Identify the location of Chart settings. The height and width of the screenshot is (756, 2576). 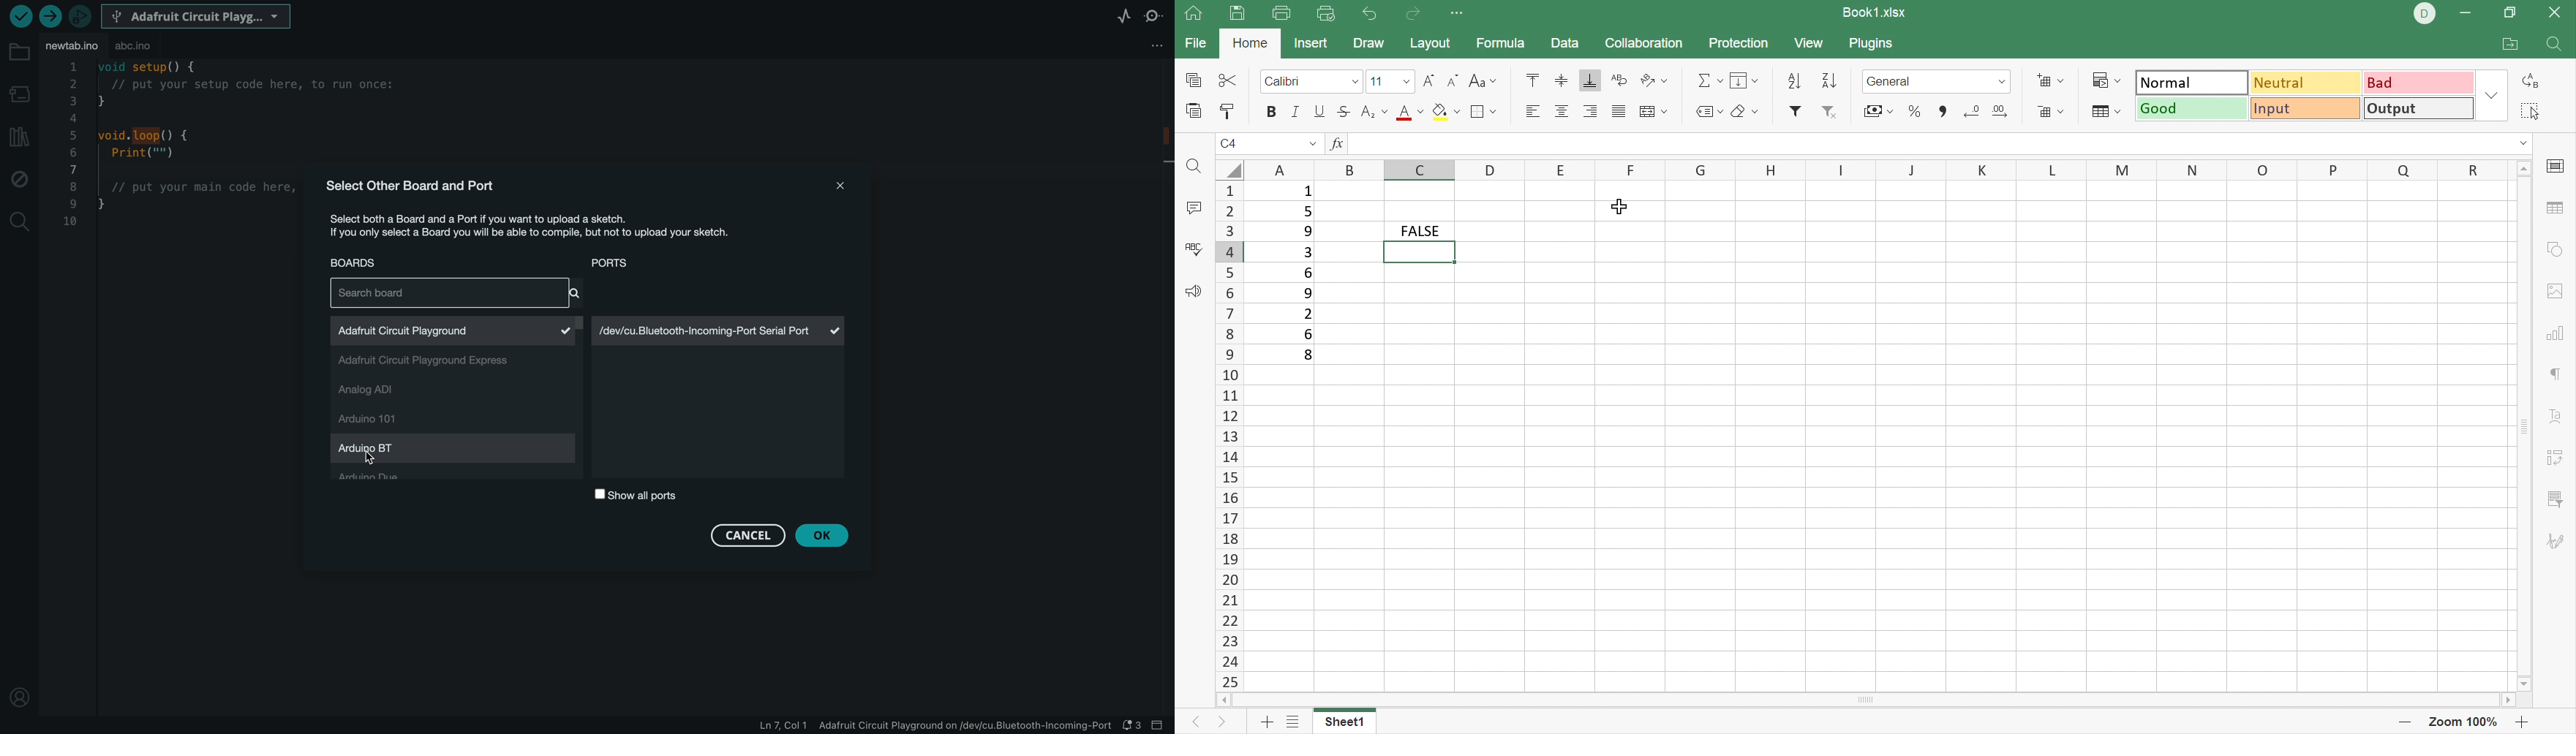
(2556, 330).